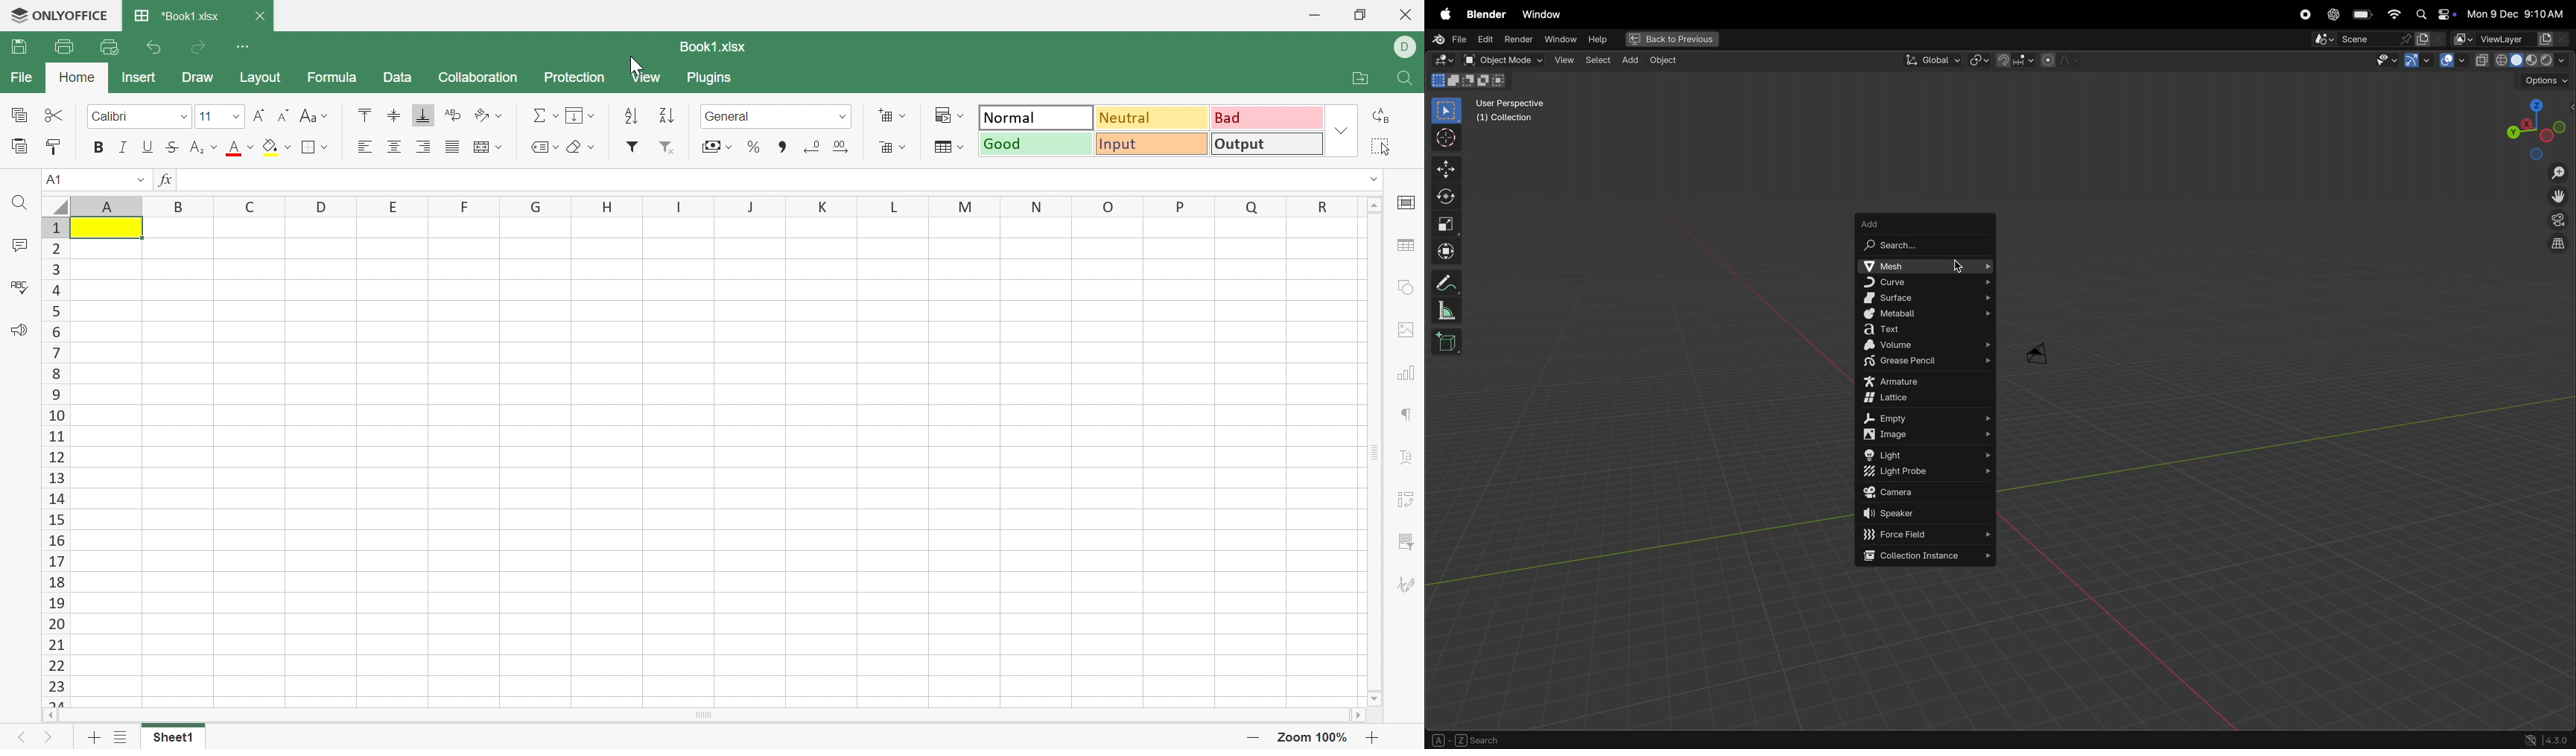  I want to click on veersions, so click(2548, 739).